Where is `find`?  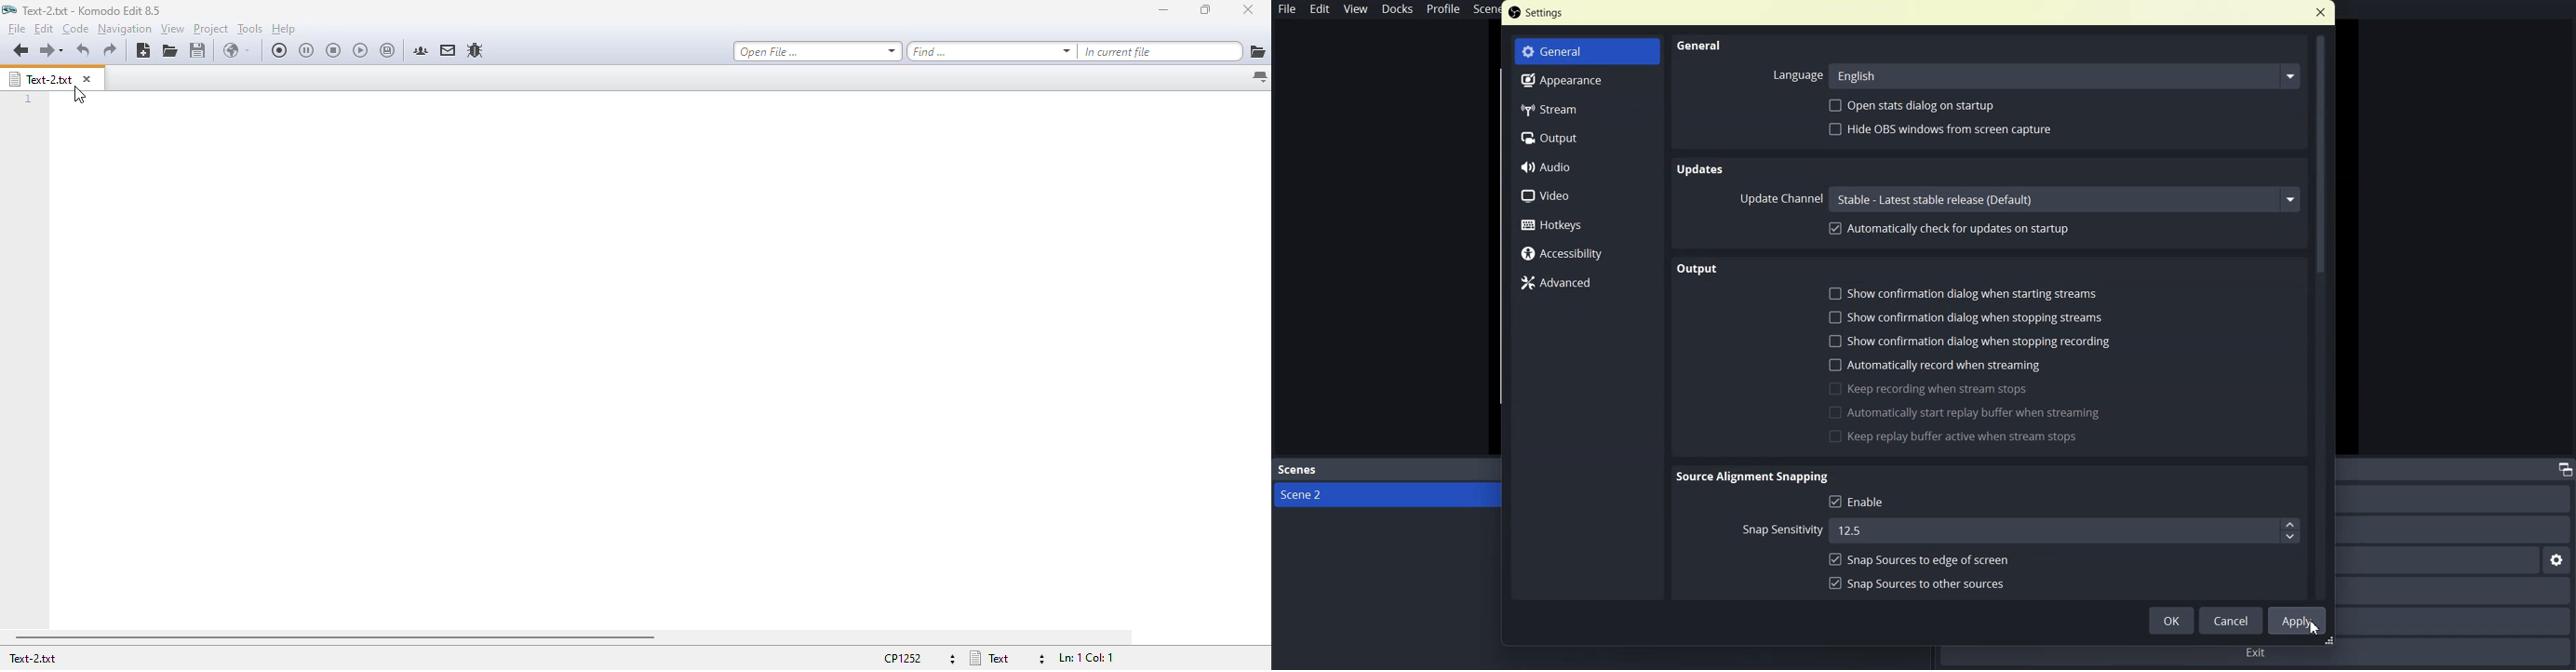 find is located at coordinates (991, 50).